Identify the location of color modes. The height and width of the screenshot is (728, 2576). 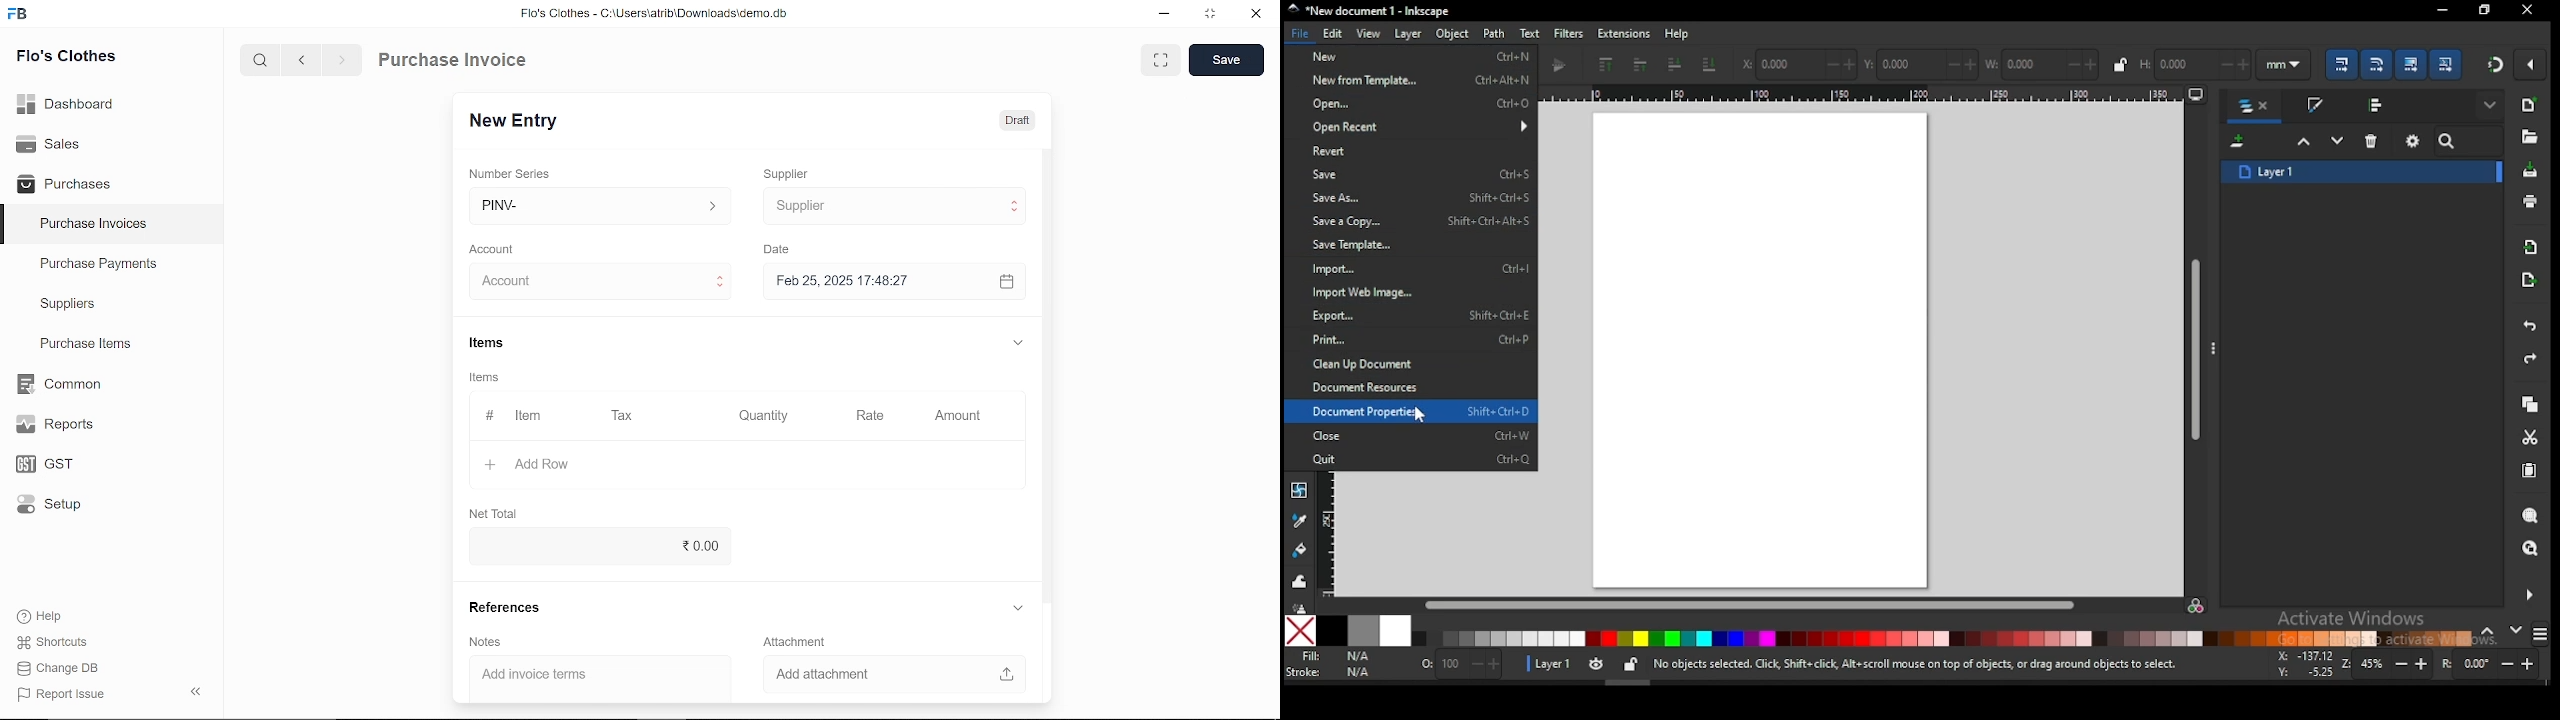
(2540, 634).